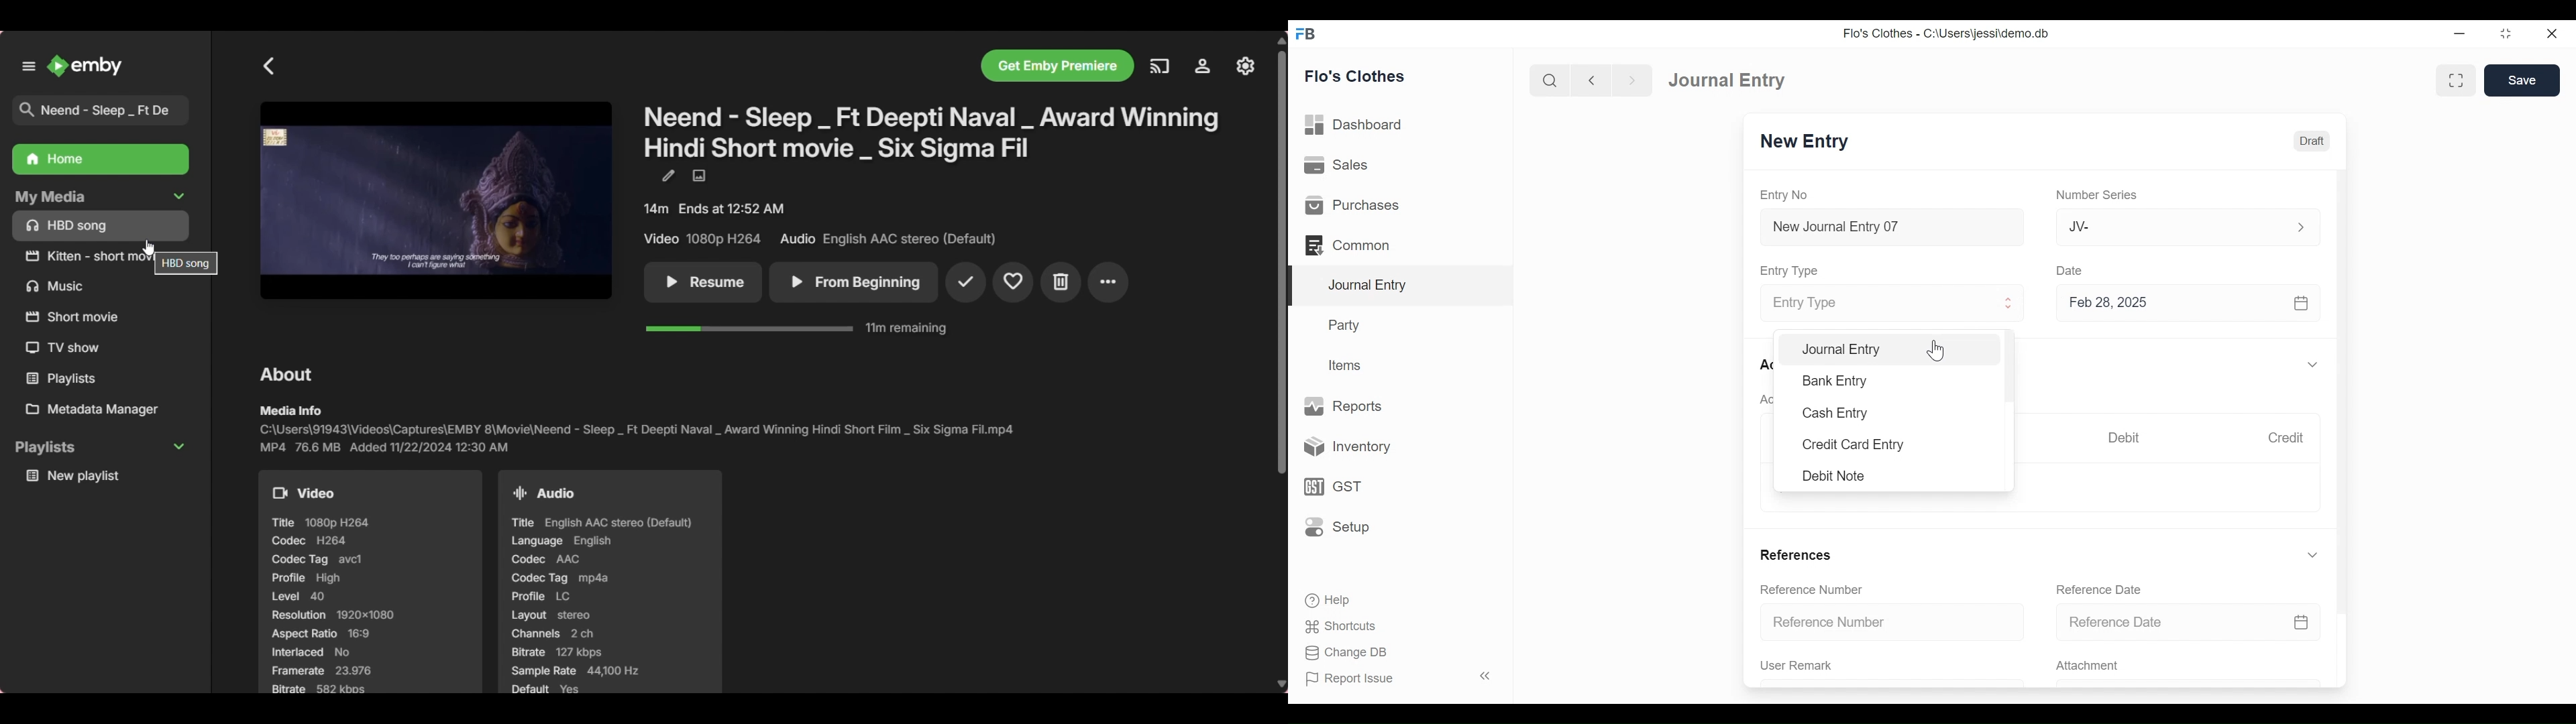  I want to click on Credit Card Entry, so click(1853, 444).